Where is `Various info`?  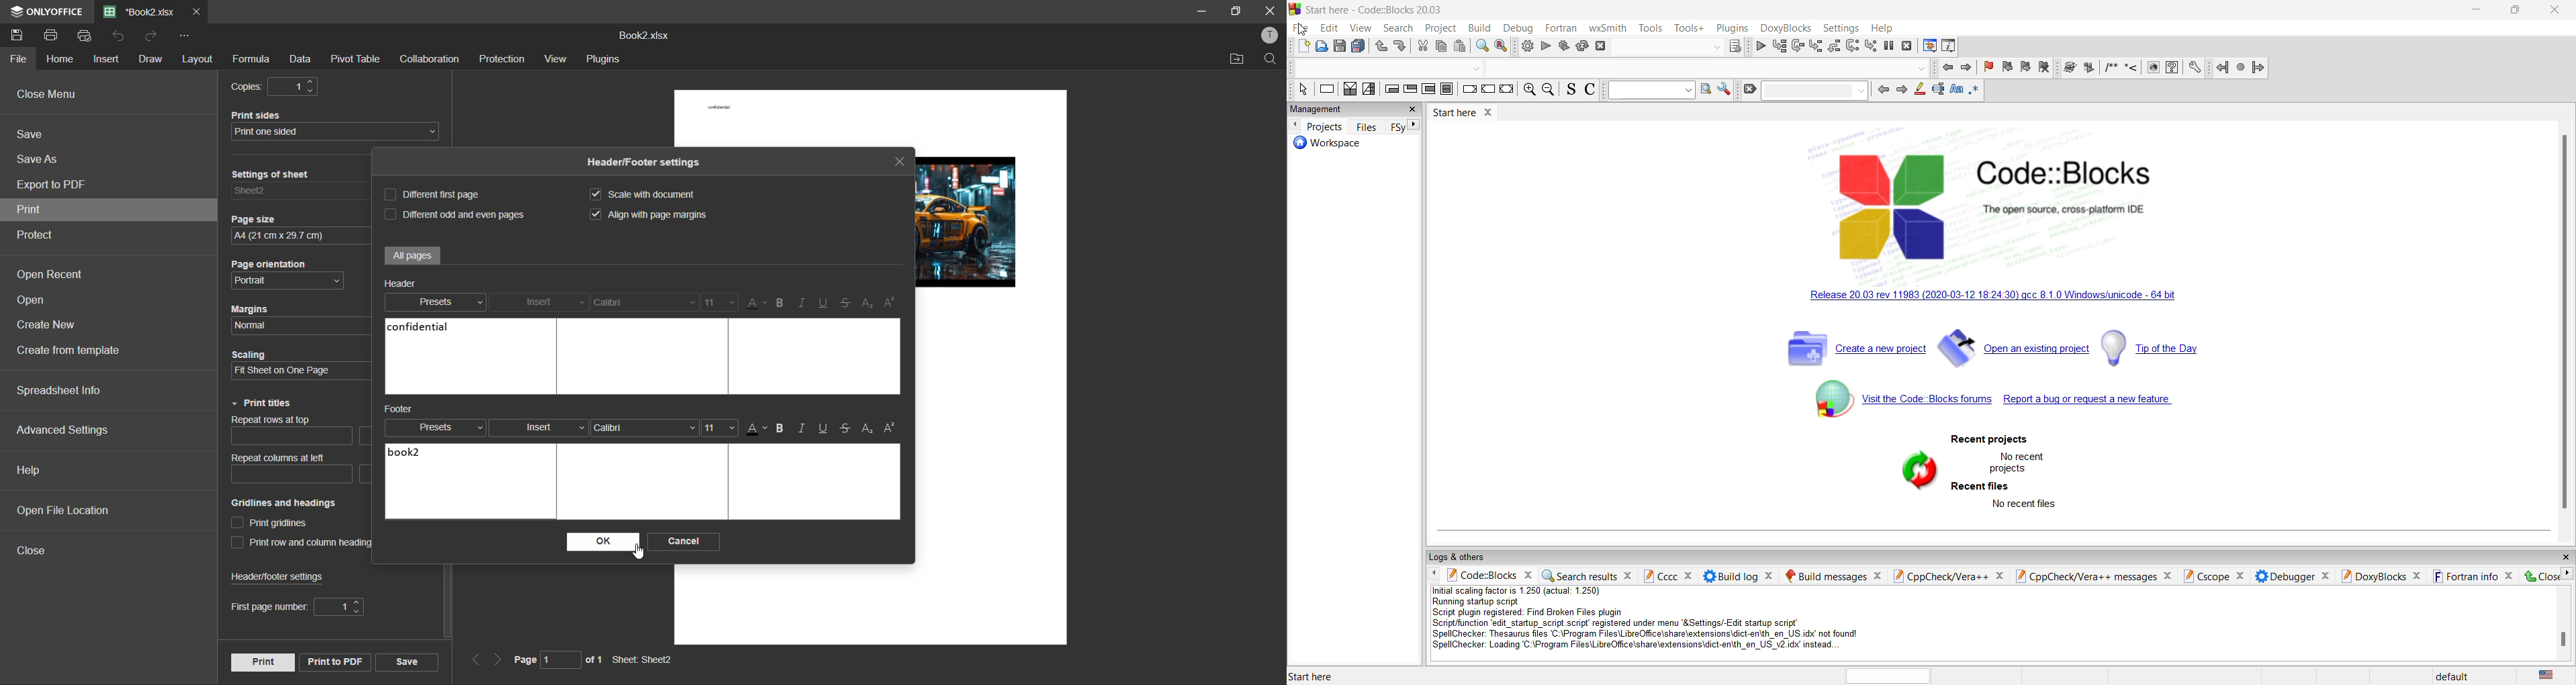 Various info is located at coordinates (1951, 47).